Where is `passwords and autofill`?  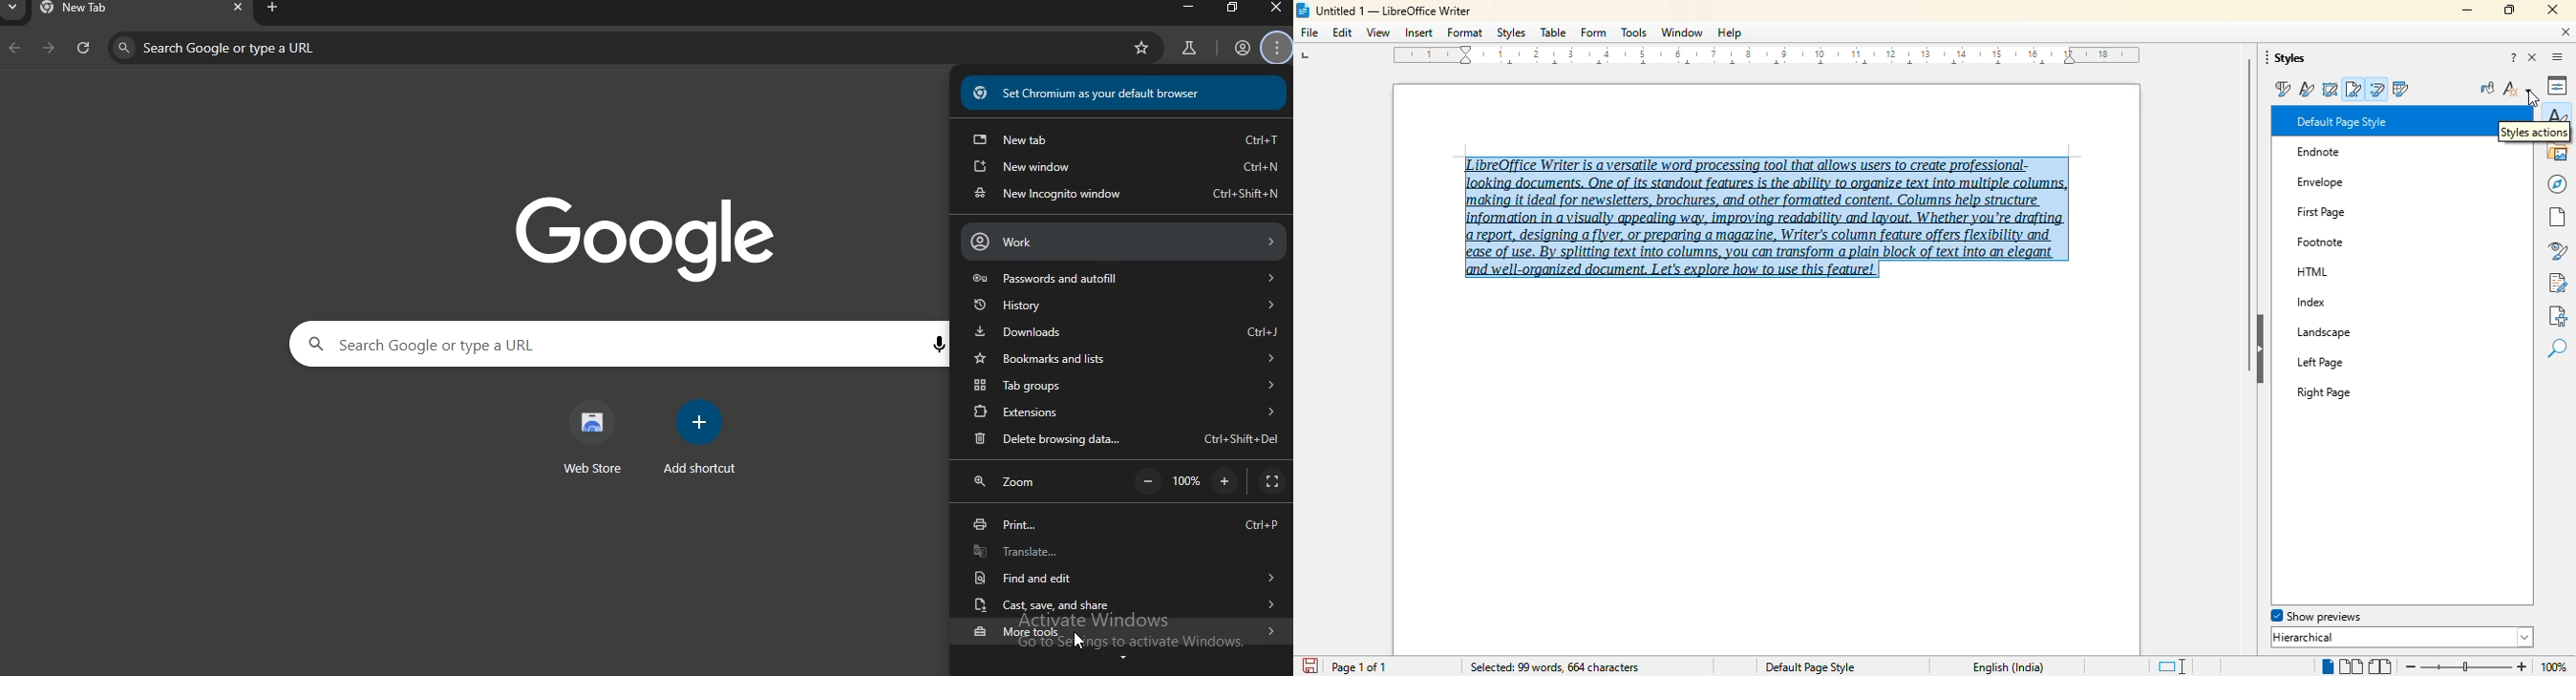
passwords and autofill is located at coordinates (1119, 280).